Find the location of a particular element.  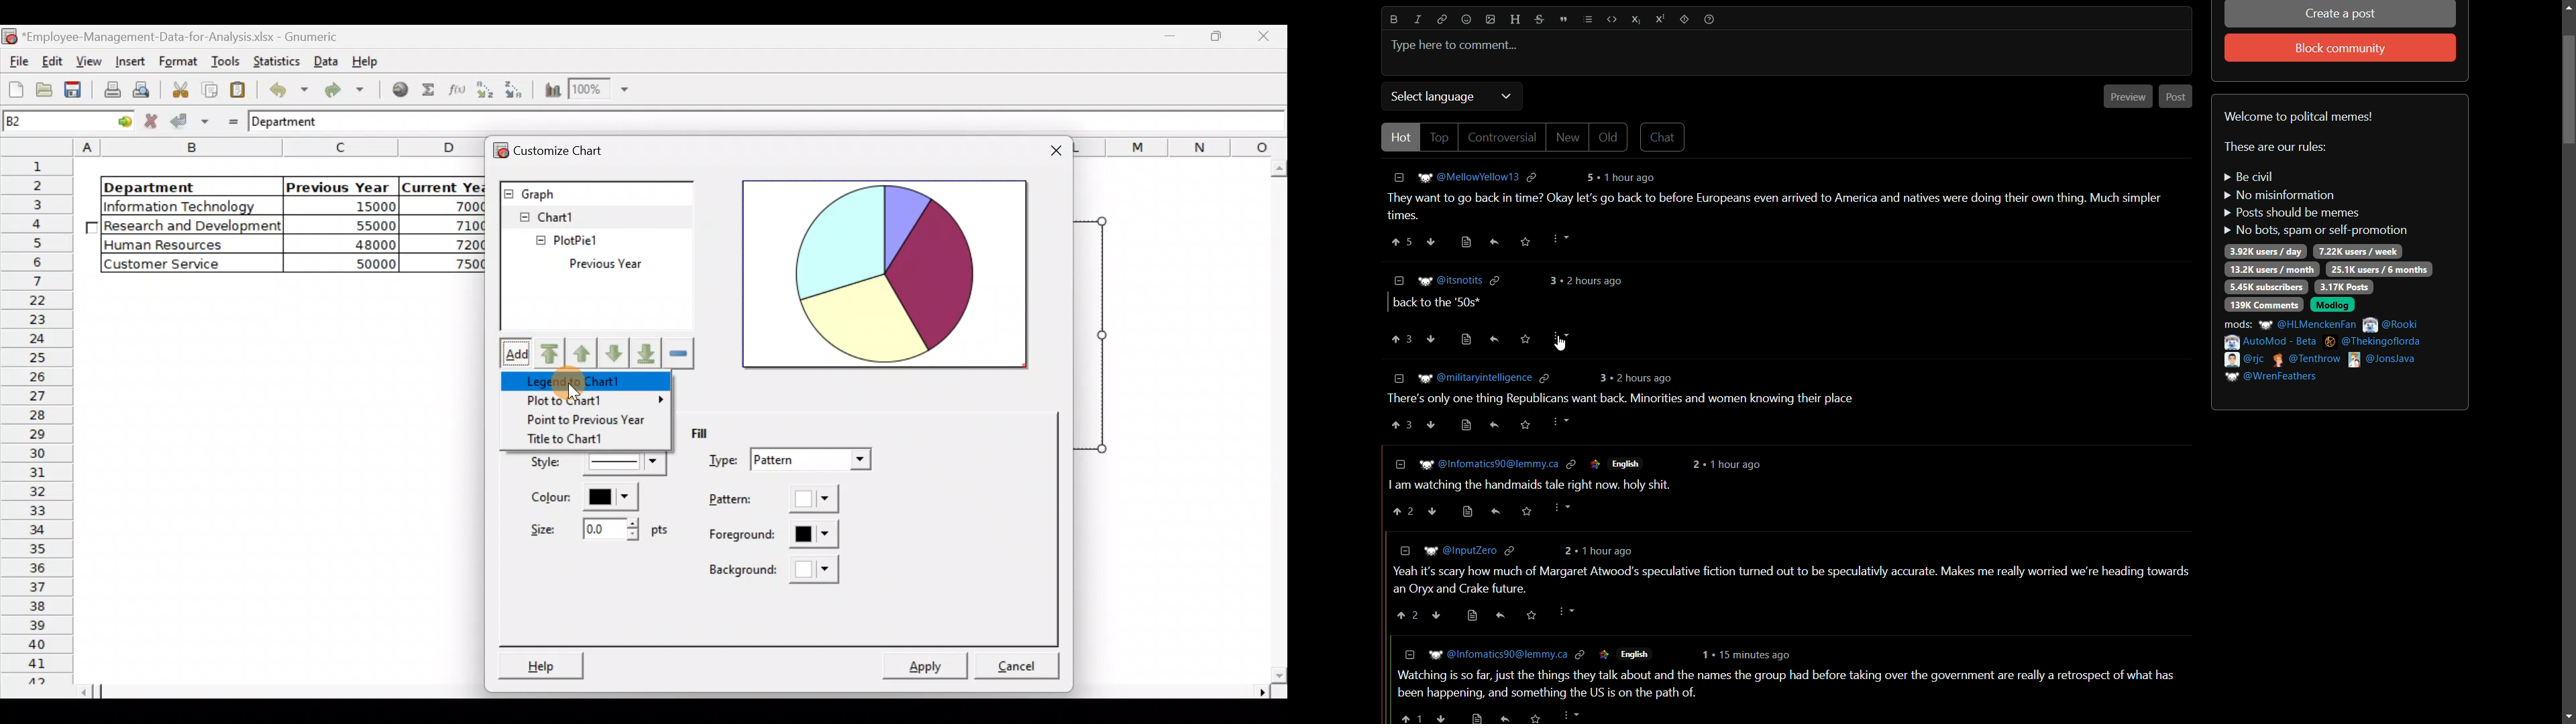

Plot to chart1 is located at coordinates (588, 402).